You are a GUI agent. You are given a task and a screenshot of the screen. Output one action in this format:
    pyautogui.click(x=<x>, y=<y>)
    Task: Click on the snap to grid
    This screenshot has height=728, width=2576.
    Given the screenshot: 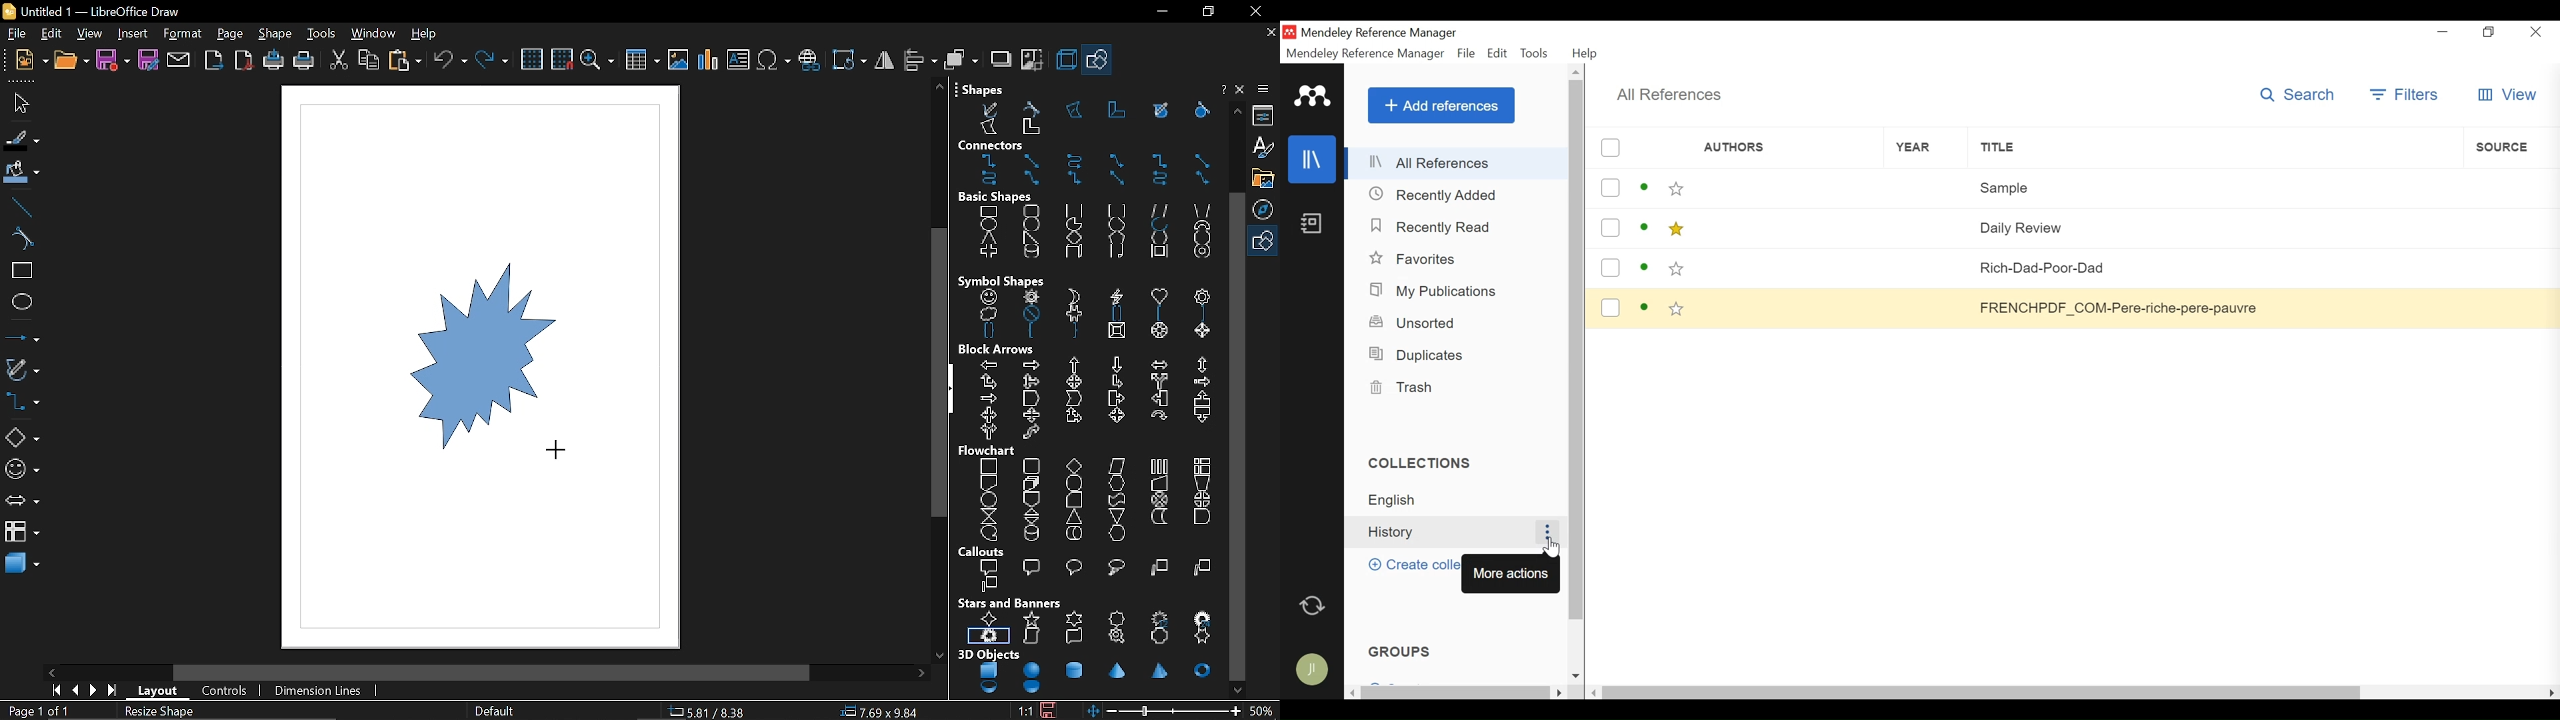 What is the action you would take?
    pyautogui.click(x=561, y=60)
    